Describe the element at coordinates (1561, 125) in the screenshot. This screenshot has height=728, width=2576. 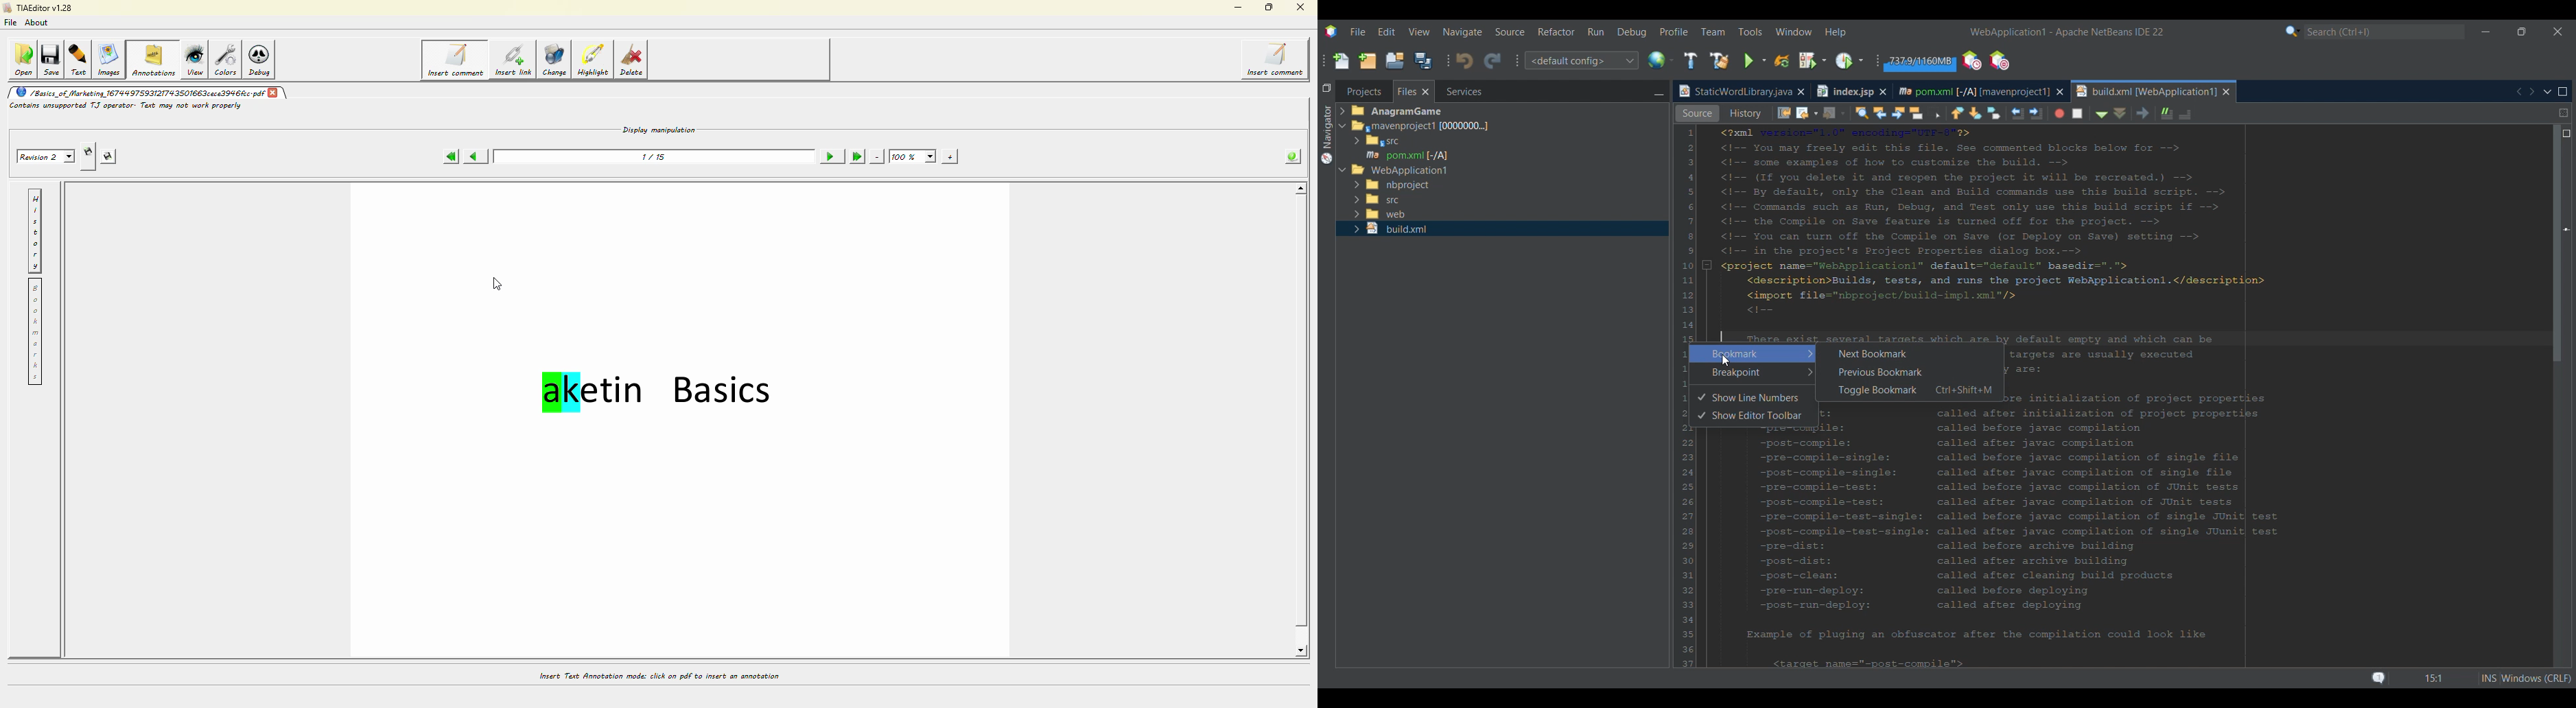
I see `Selected tab highlighted` at that location.